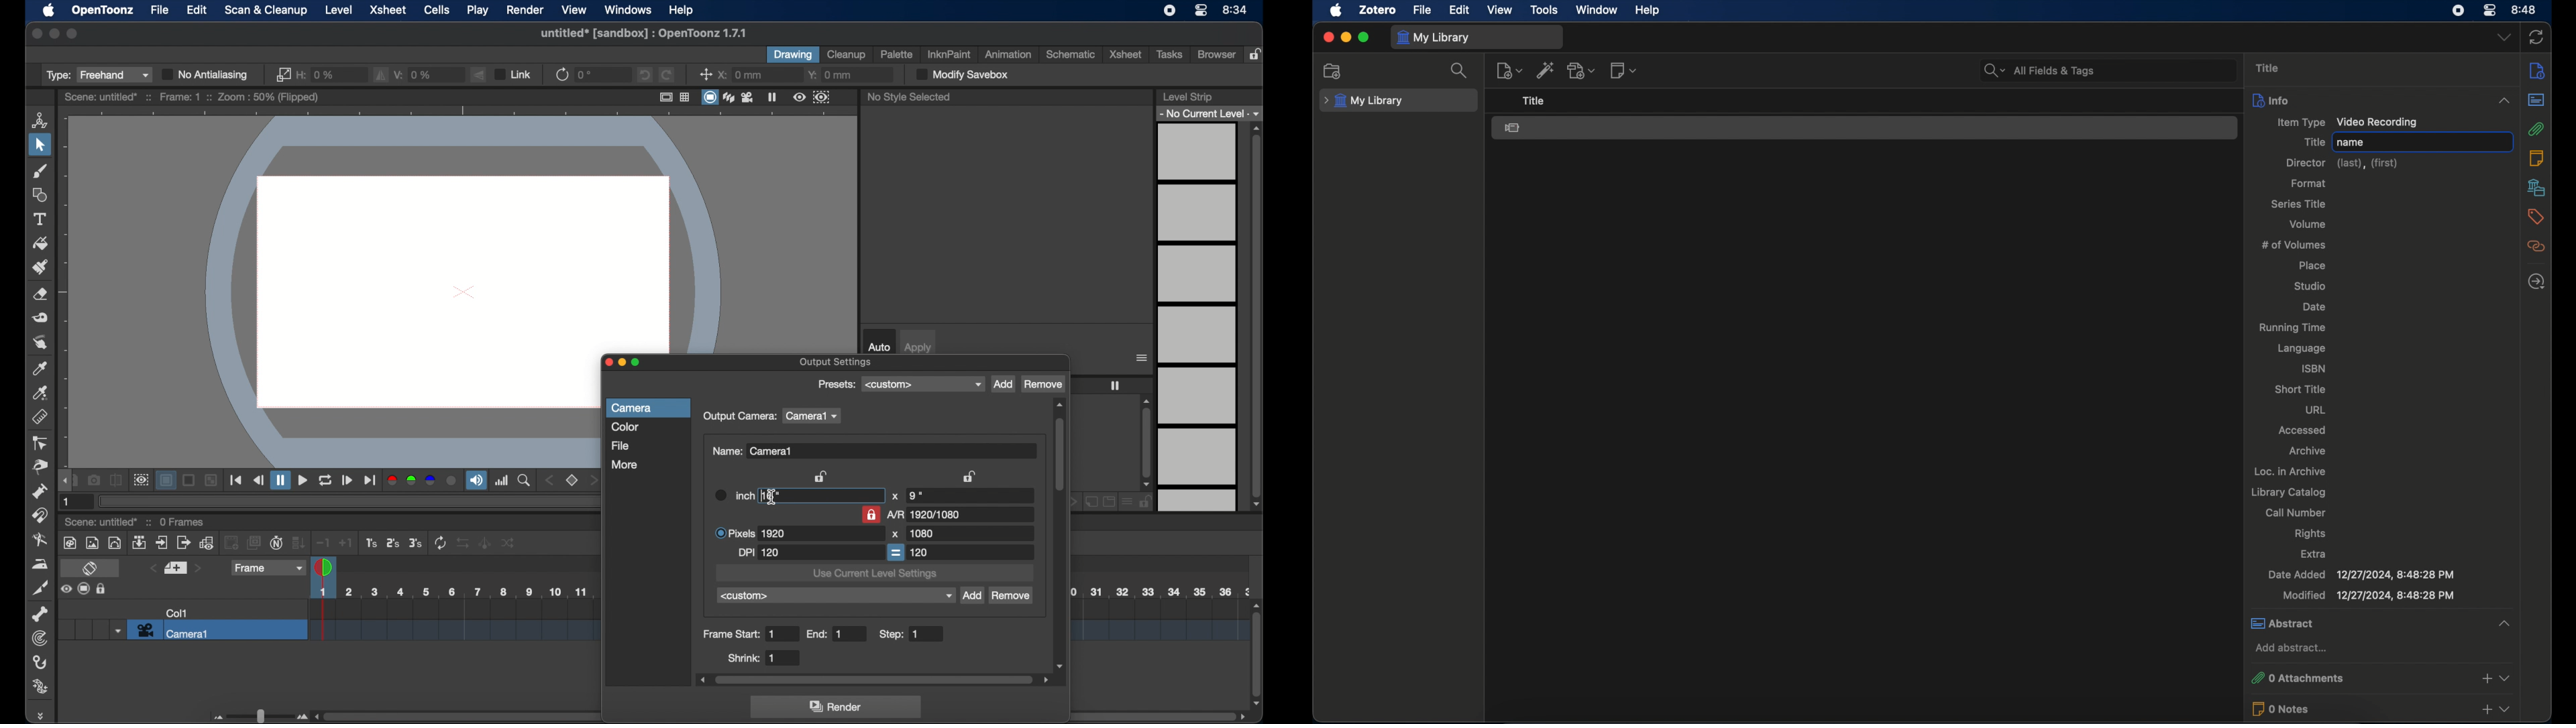 The height and width of the screenshot is (728, 2576). What do you see at coordinates (1365, 101) in the screenshot?
I see `my library` at bounding box center [1365, 101].